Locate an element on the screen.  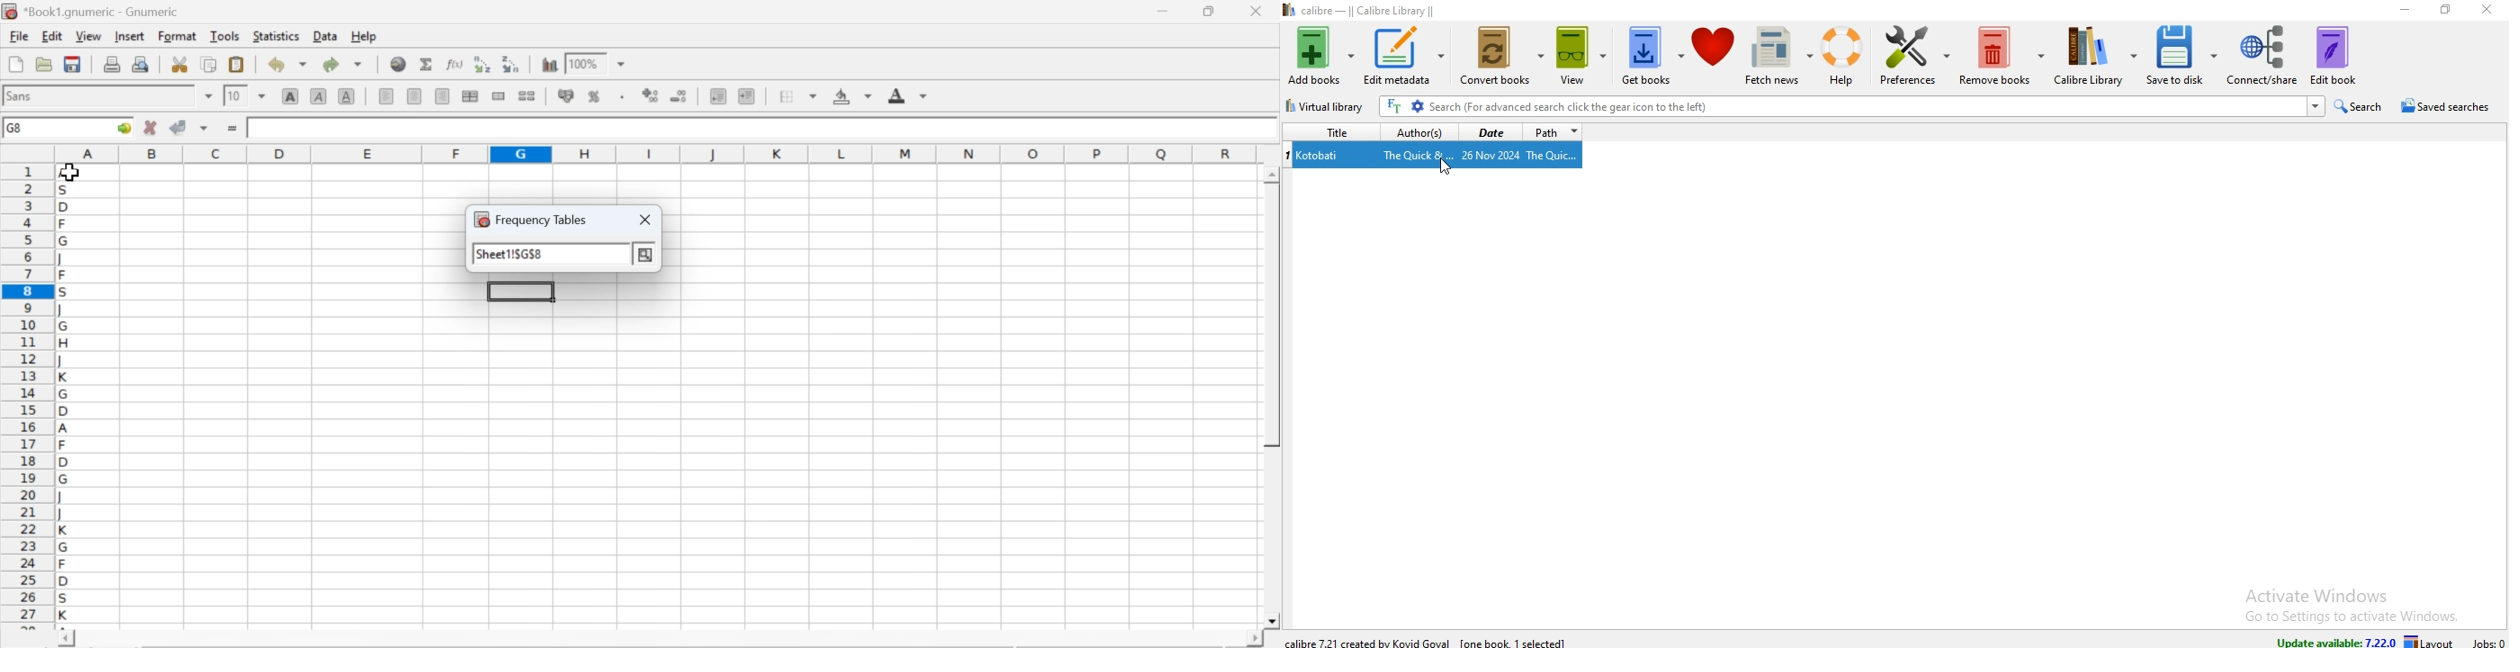
split merged ranges of cells is located at coordinates (526, 95).